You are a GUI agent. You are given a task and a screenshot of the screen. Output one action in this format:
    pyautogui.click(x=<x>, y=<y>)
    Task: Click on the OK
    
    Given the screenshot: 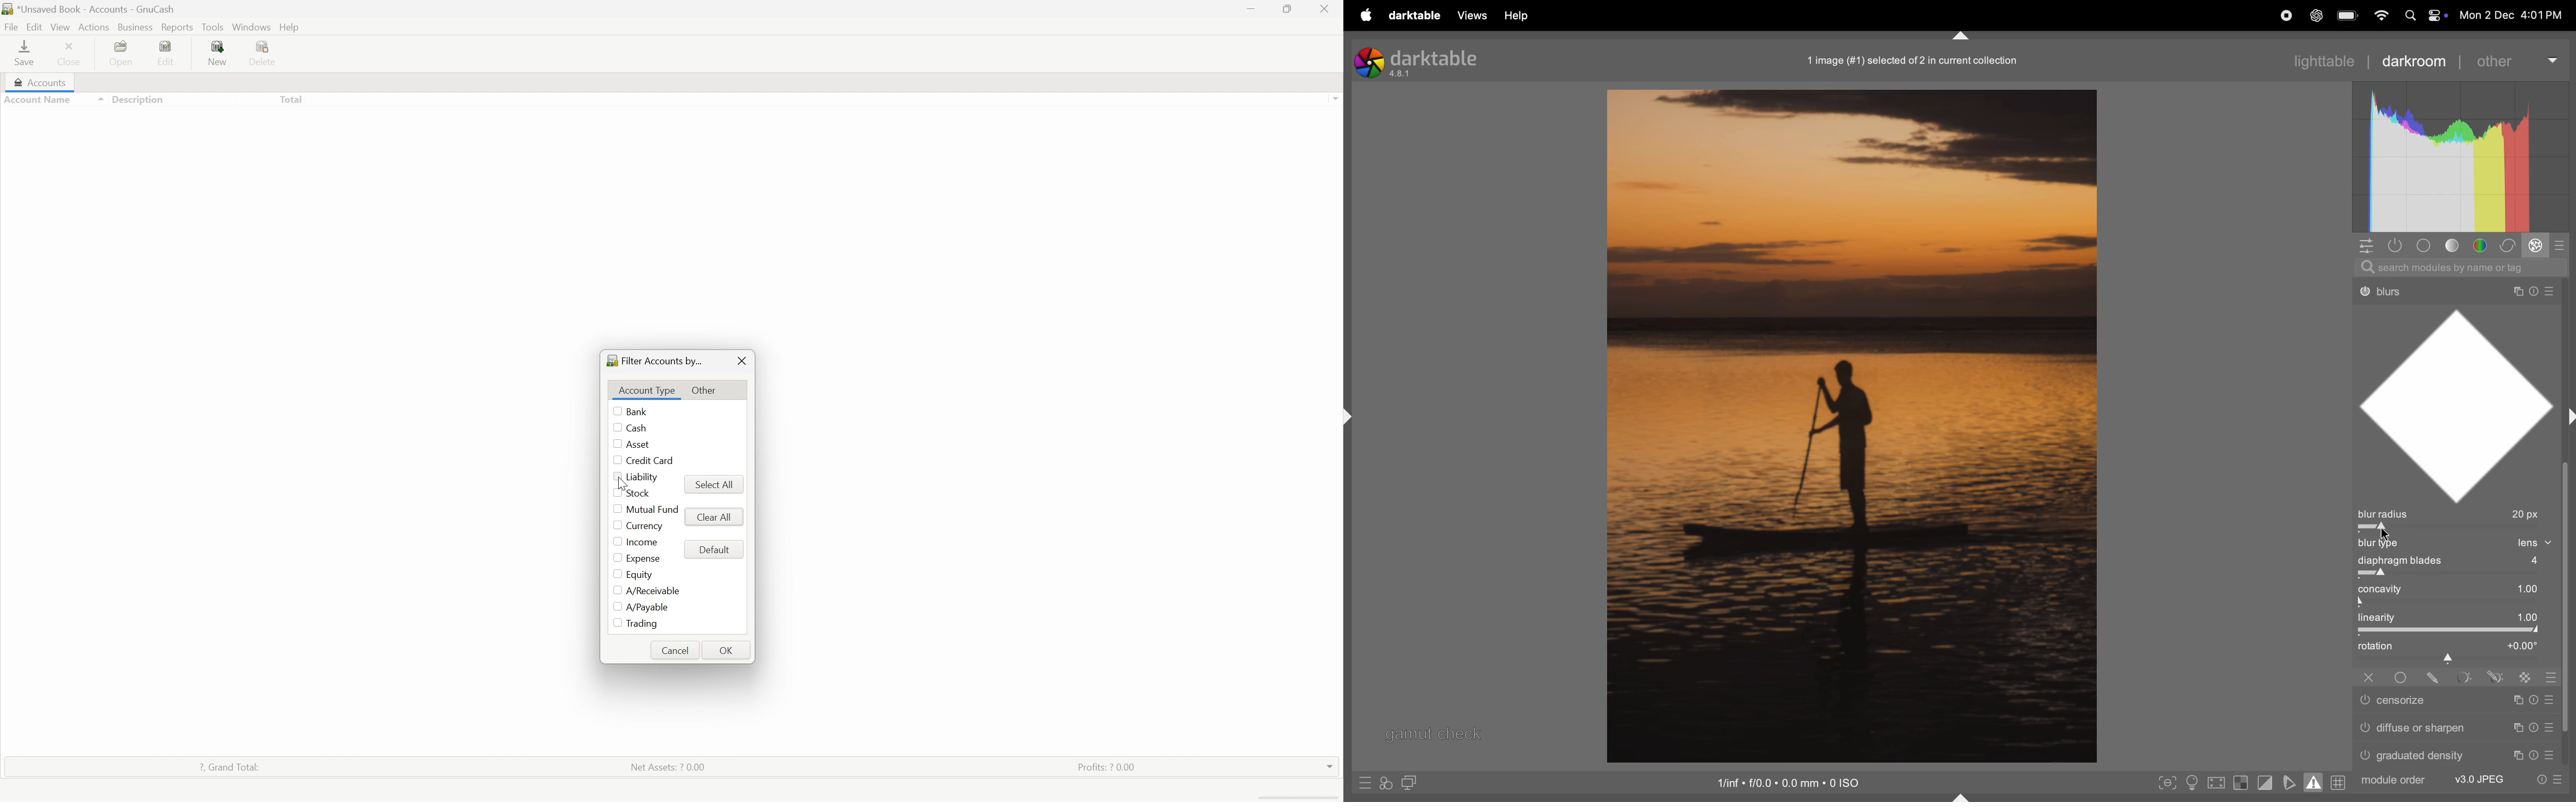 What is the action you would take?
    pyautogui.click(x=727, y=649)
    